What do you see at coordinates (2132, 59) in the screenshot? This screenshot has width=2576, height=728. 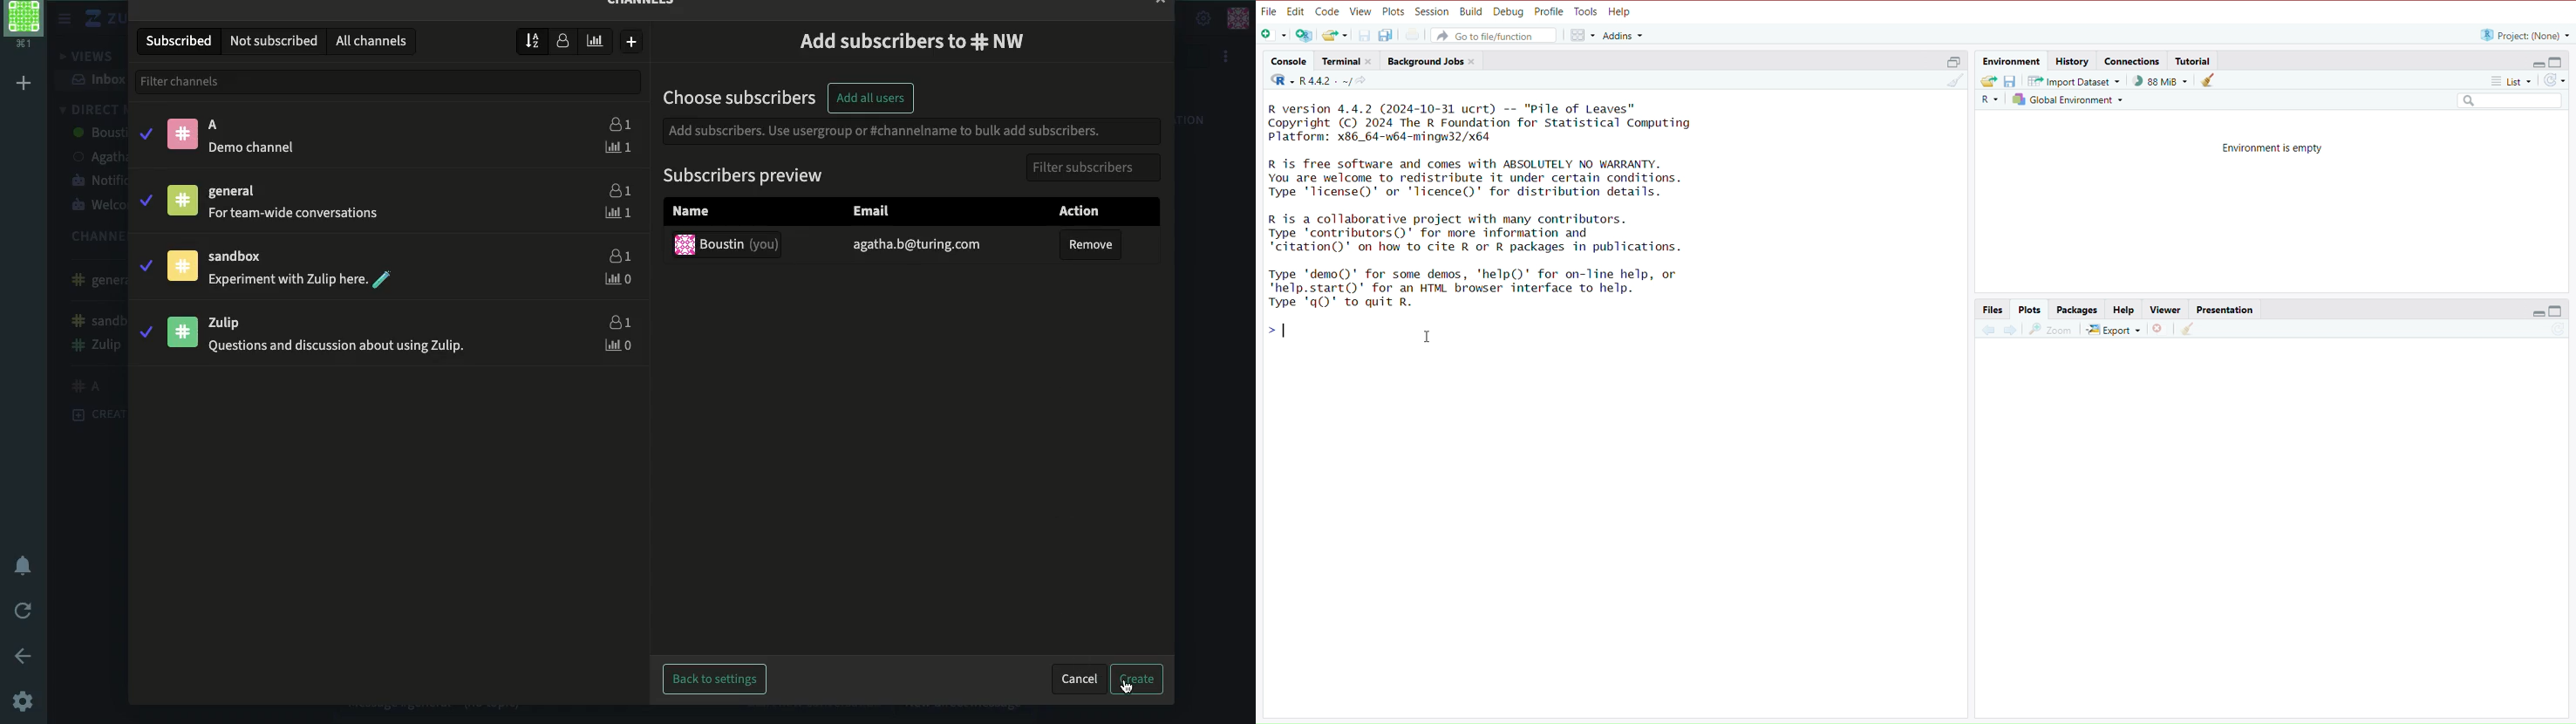 I see `Connections` at bounding box center [2132, 59].